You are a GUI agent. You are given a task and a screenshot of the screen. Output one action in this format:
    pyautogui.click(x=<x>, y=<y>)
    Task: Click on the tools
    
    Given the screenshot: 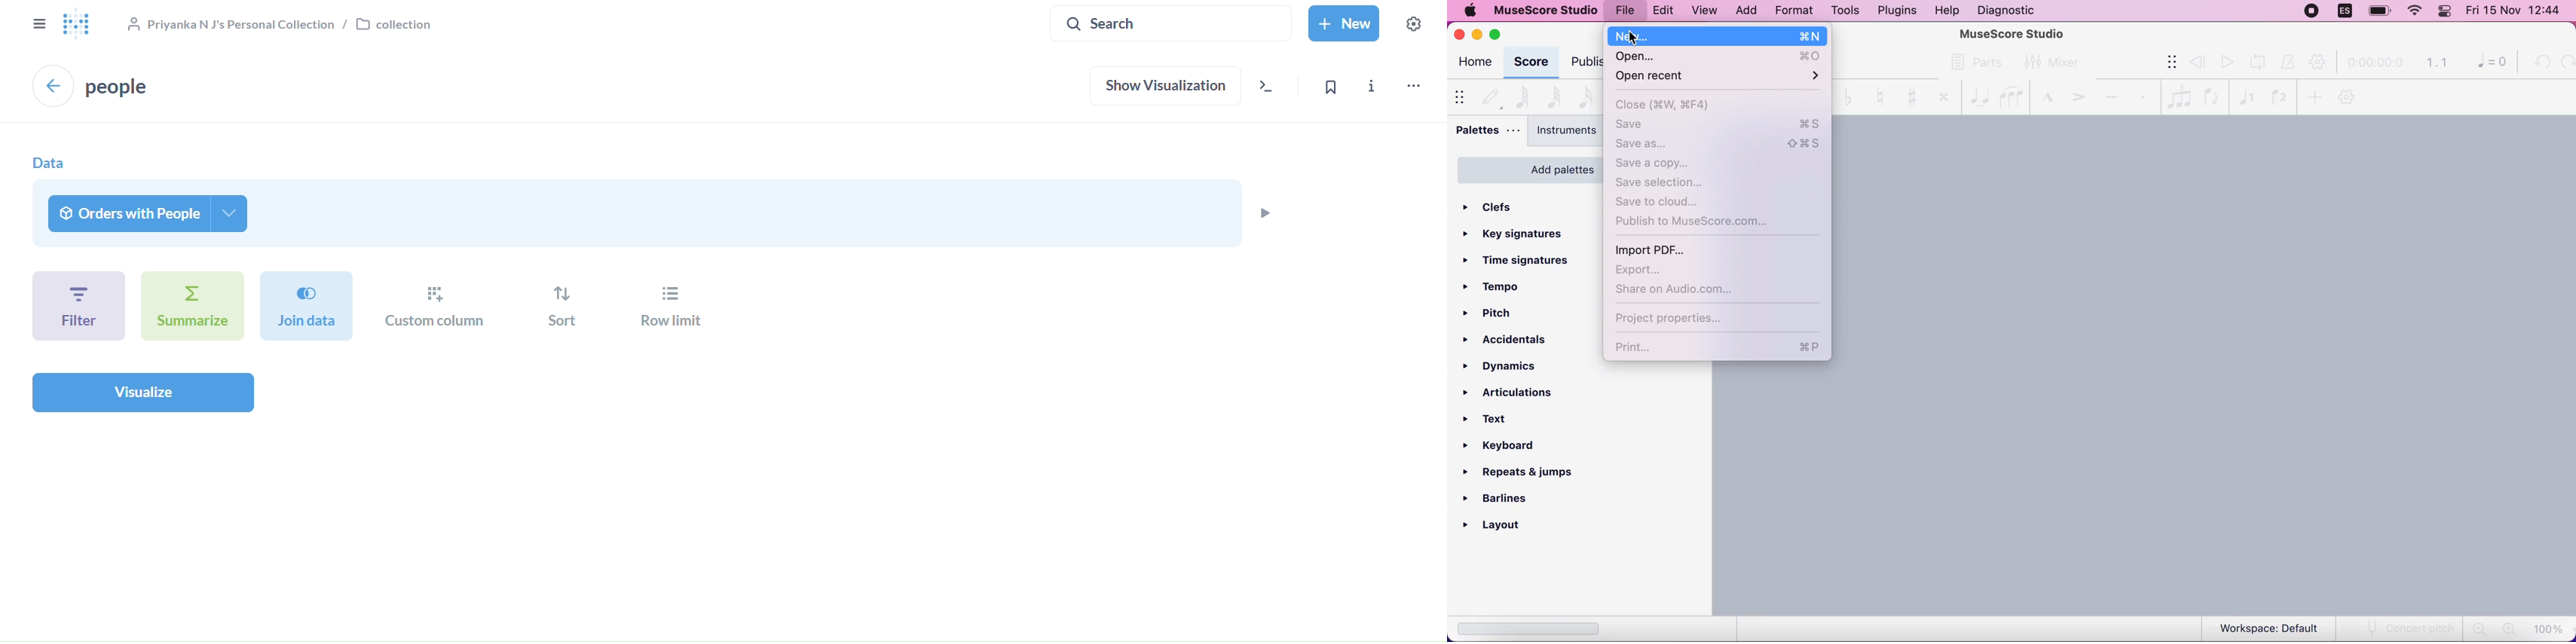 What is the action you would take?
    pyautogui.click(x=1841, y=11)
    